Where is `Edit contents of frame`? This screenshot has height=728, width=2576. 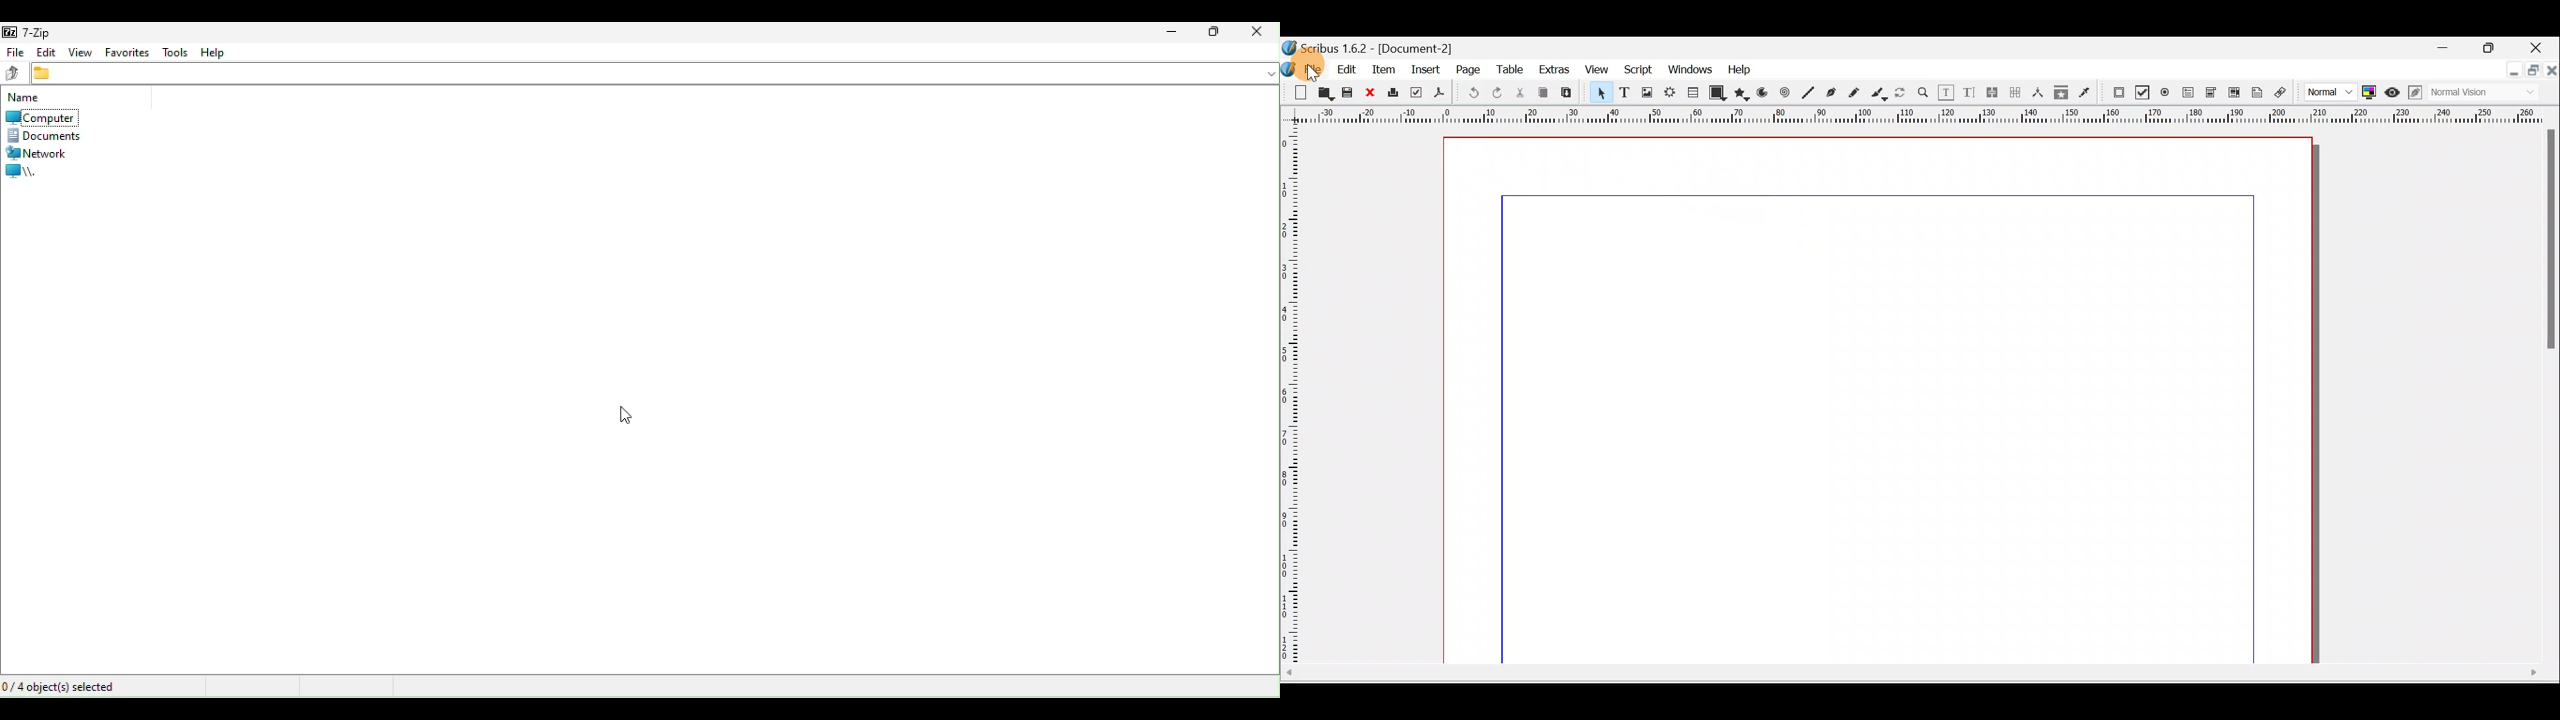
Edit contents of frame is located at coordinates (1947, 93).